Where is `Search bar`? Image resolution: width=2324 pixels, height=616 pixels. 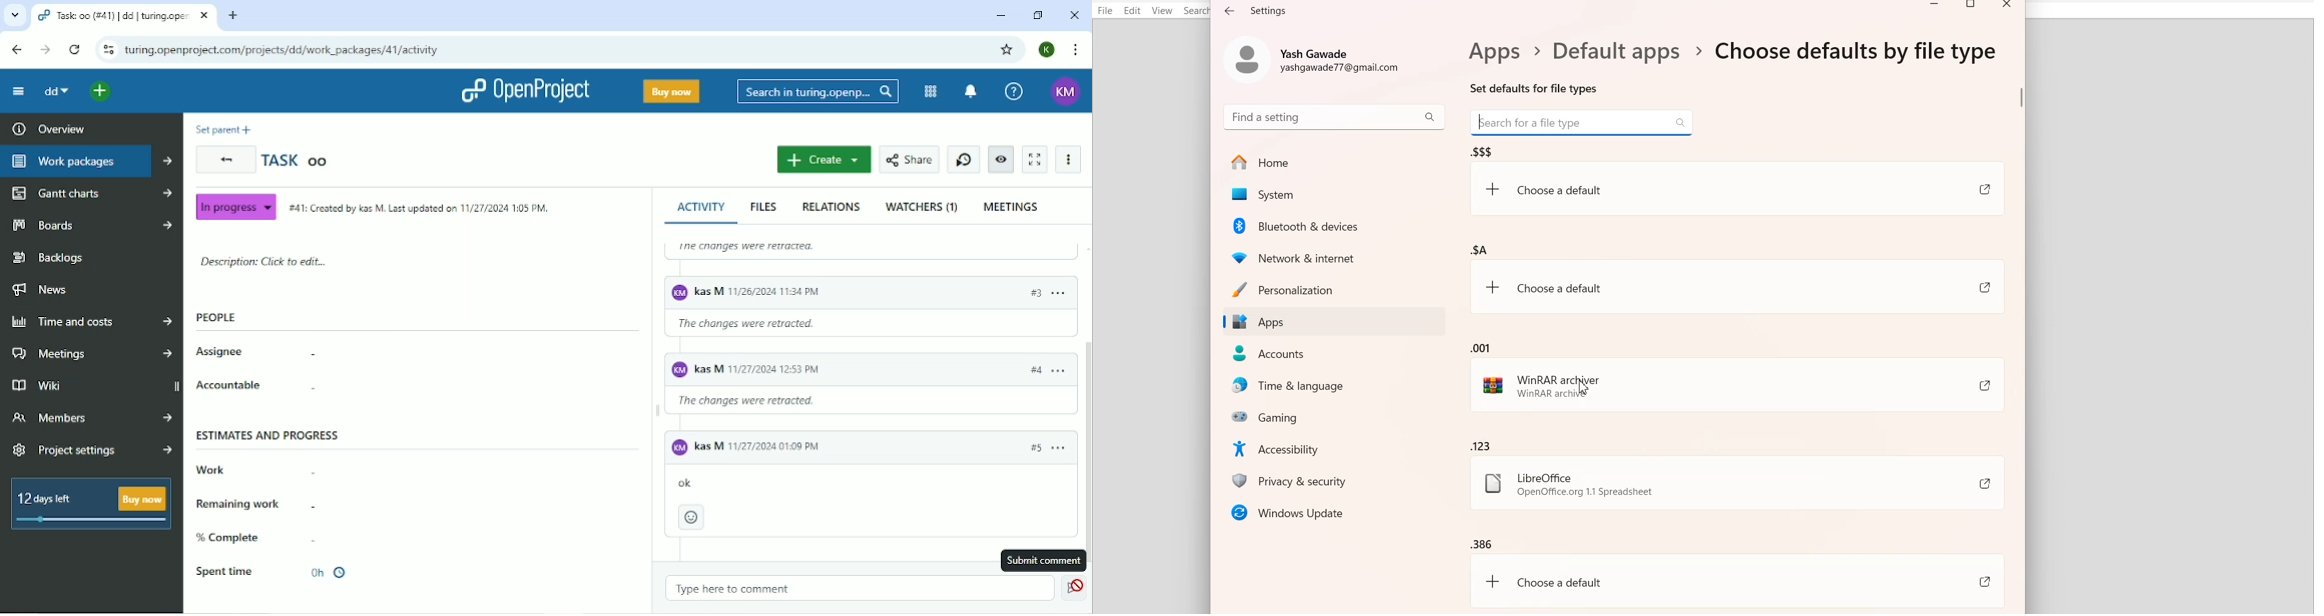
Search bar is located at coordinates (1335, 116).